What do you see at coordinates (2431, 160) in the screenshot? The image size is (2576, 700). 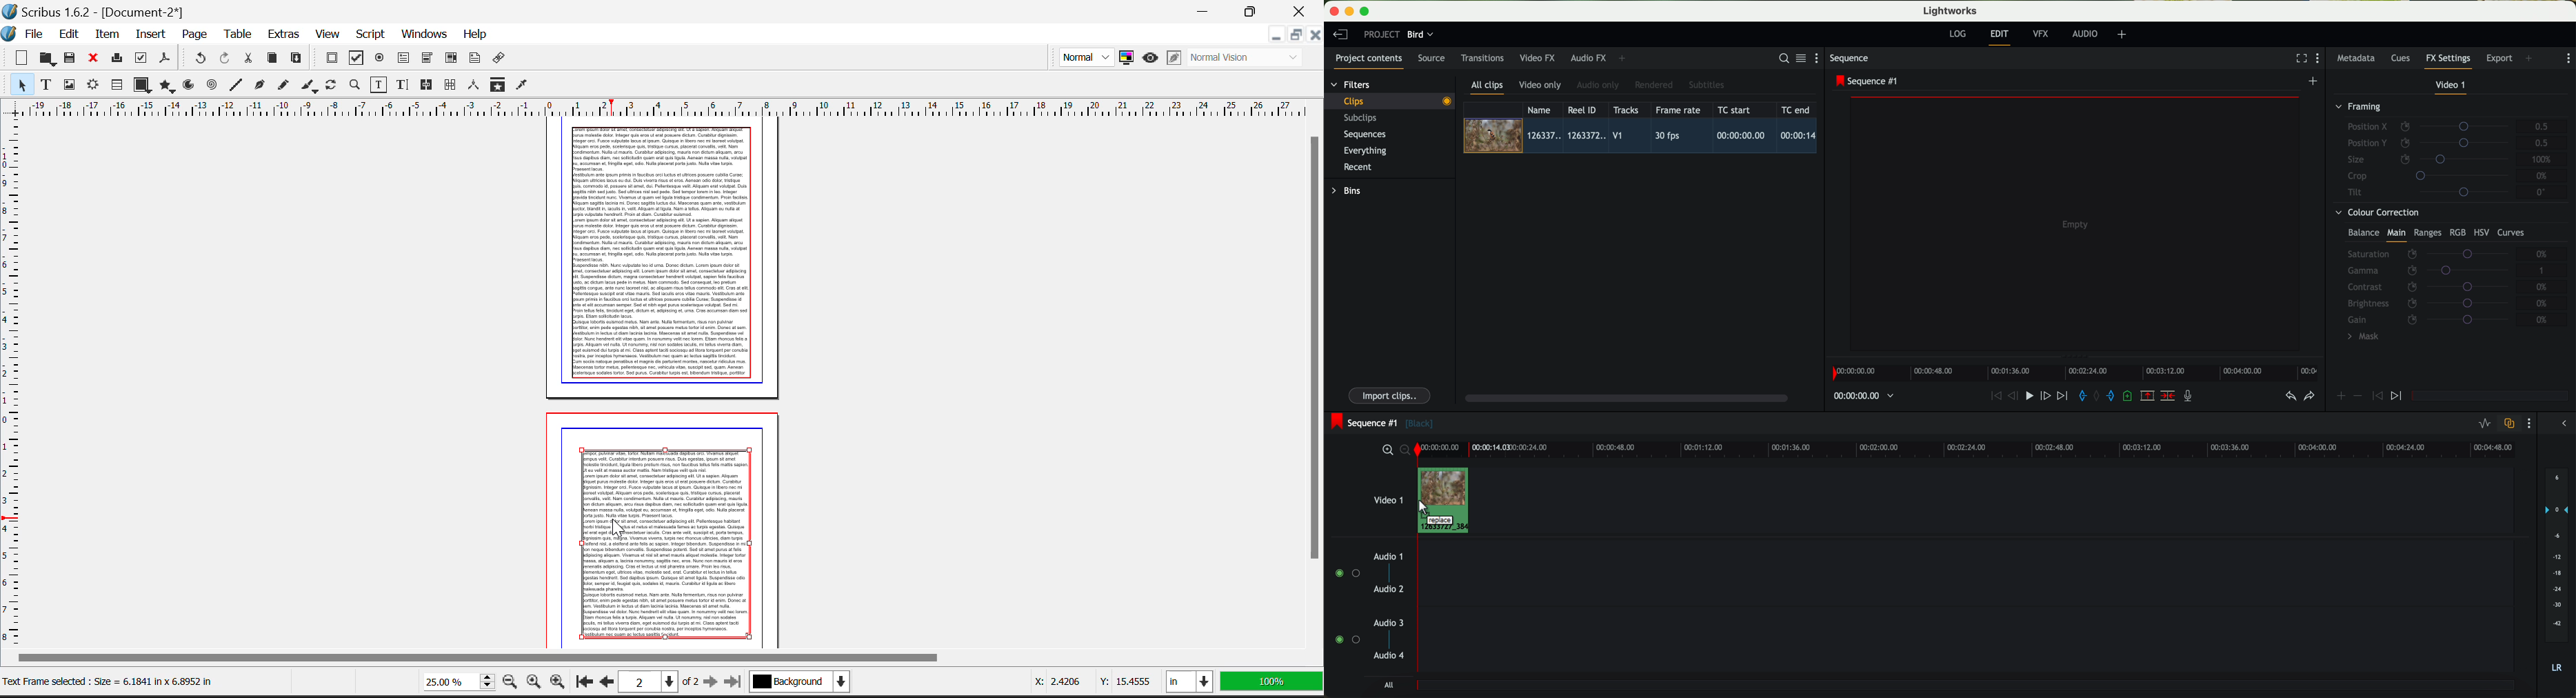 I see `size` at bounding box center [2431, 160].